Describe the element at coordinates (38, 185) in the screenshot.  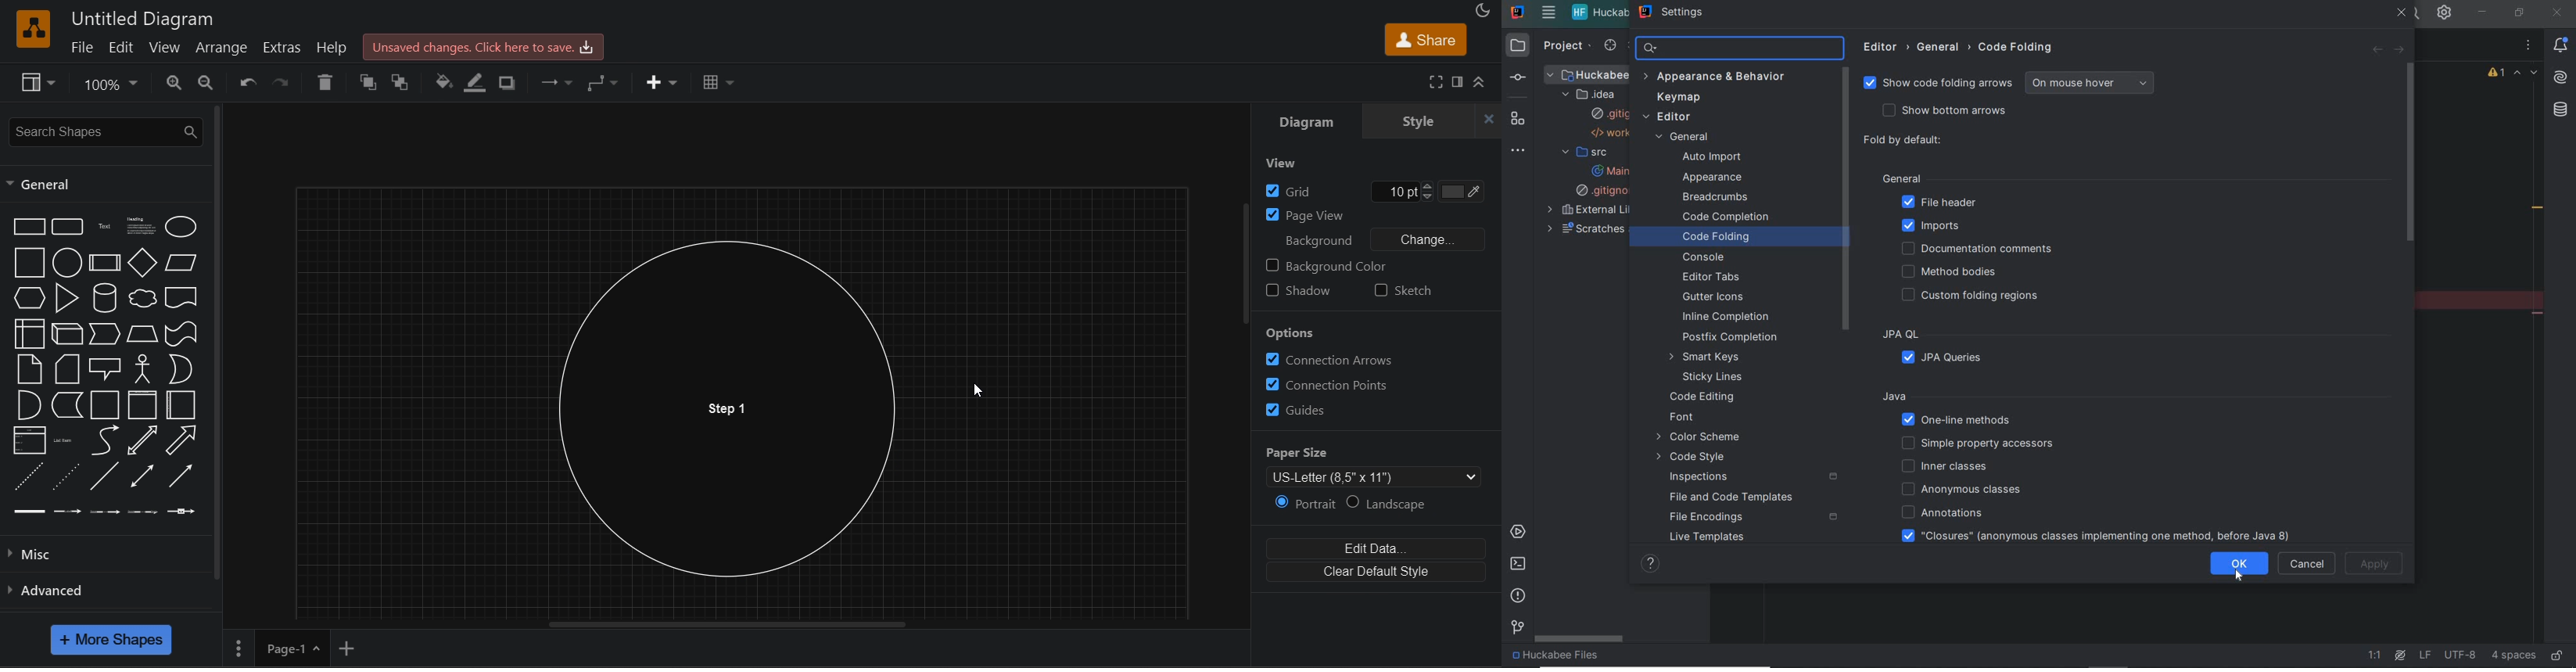
I see `general` at that location.